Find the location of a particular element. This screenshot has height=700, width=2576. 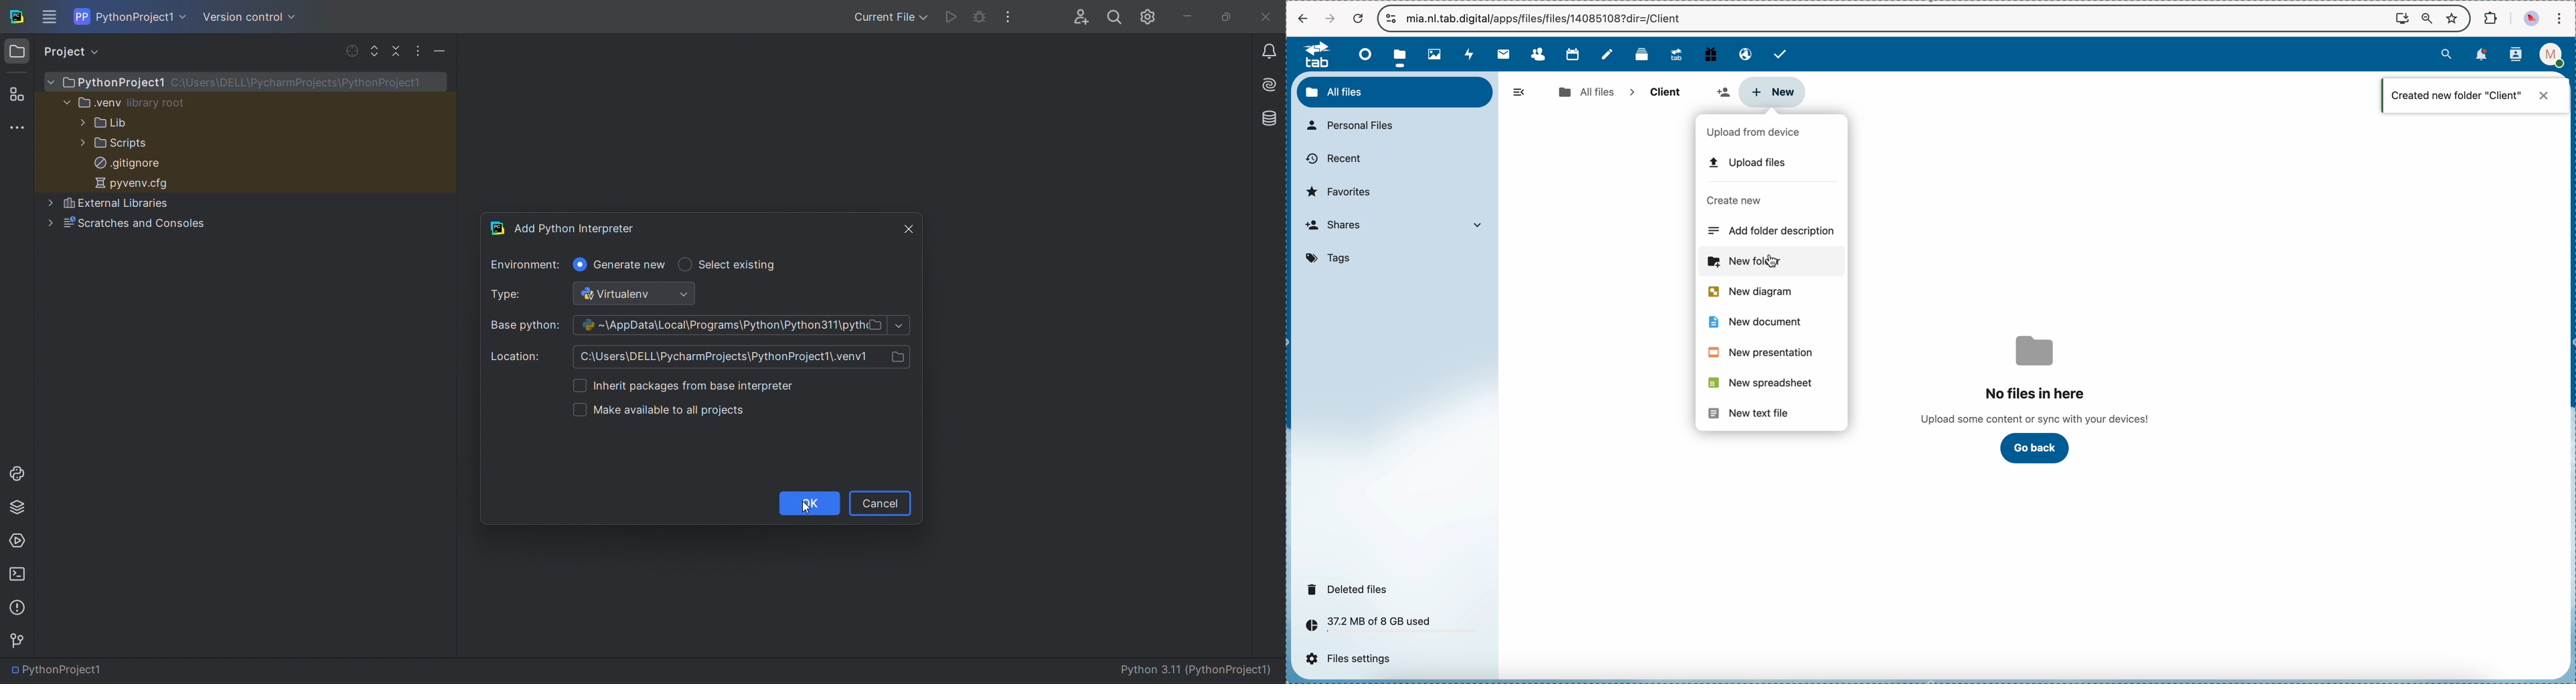

controls is located at coordinates (1392, 18).